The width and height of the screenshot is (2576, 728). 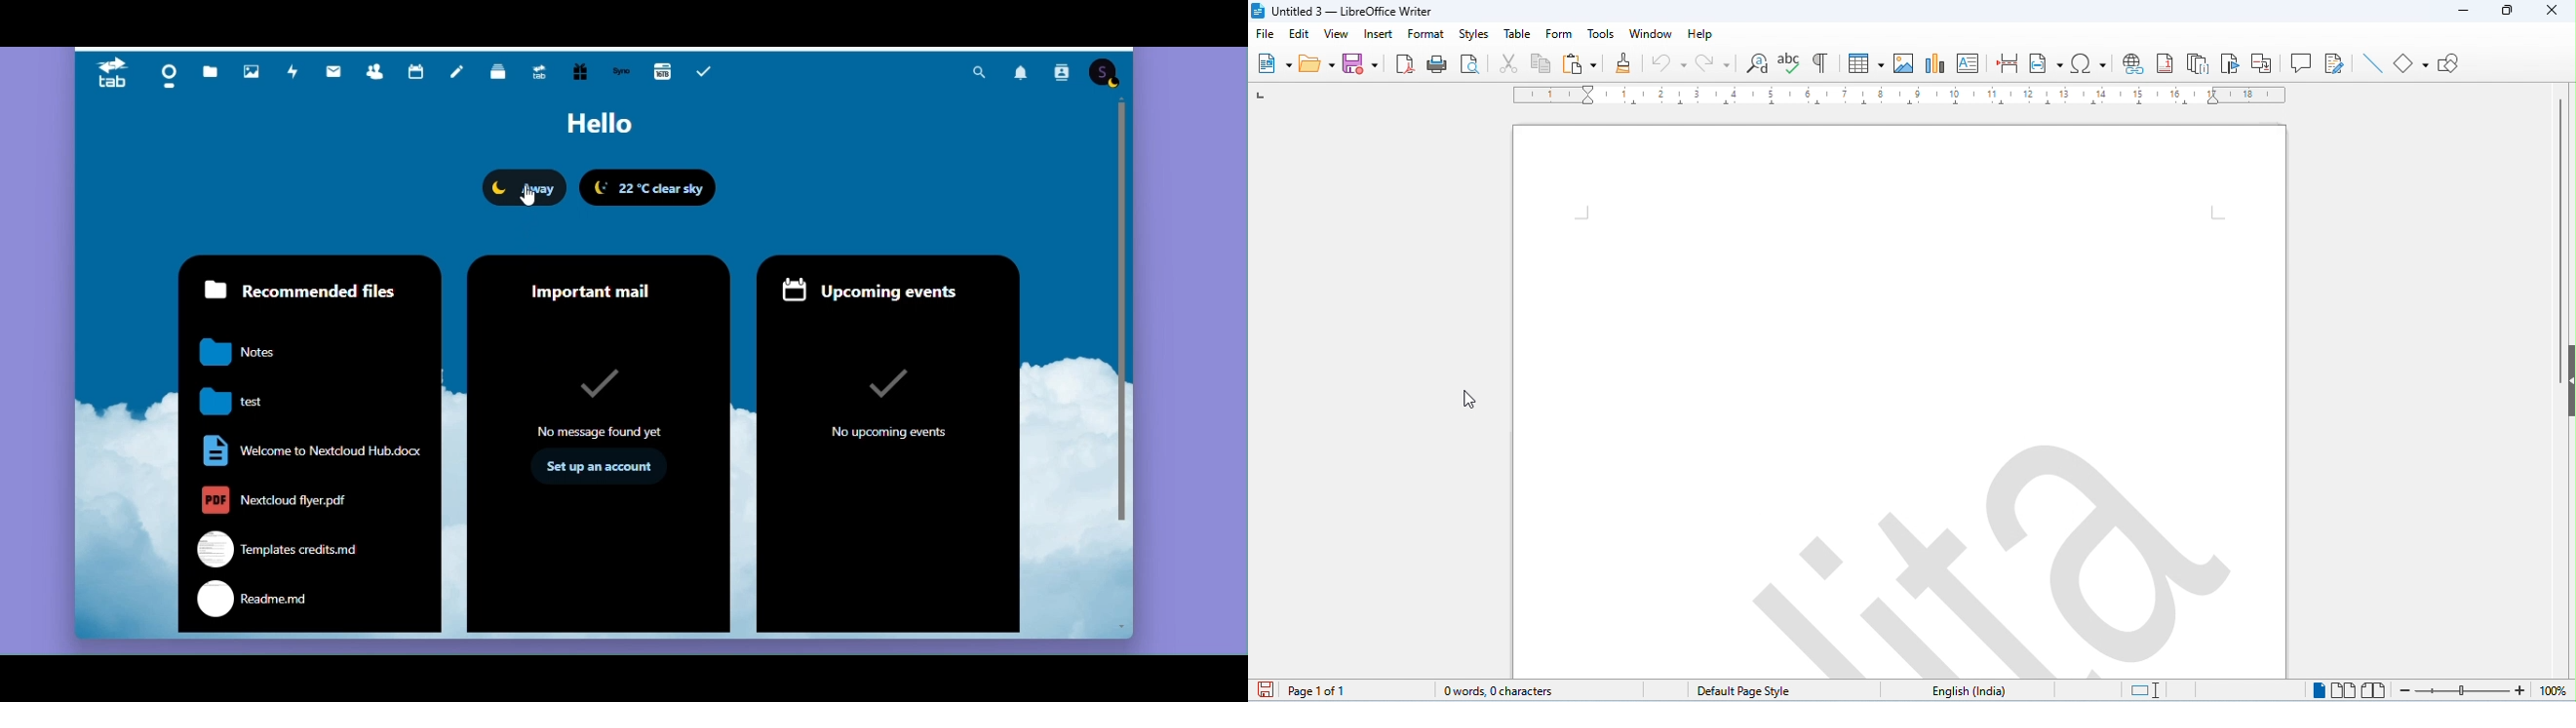 I want to click on Task, so click(x=707, y=71).